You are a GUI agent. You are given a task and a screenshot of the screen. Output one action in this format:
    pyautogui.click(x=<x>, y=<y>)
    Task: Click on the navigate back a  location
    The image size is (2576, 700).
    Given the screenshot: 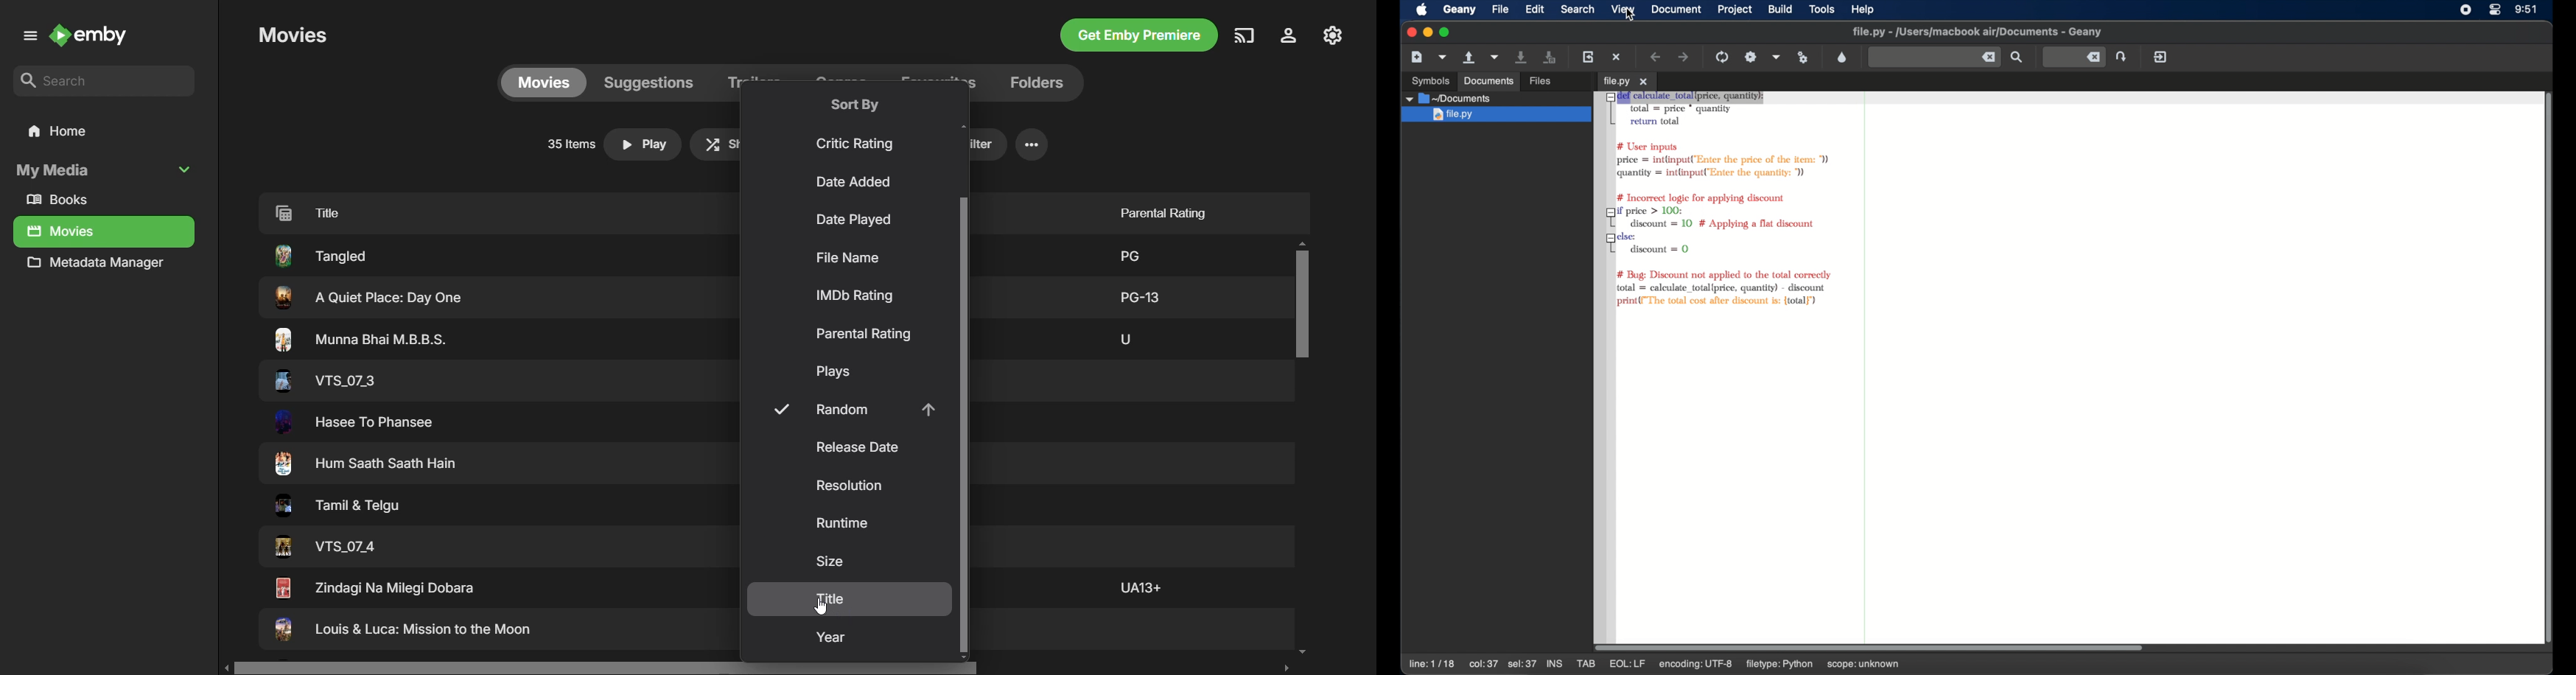 What is the action you would take?
    pyautogui.click(x=1656, y=57)
    